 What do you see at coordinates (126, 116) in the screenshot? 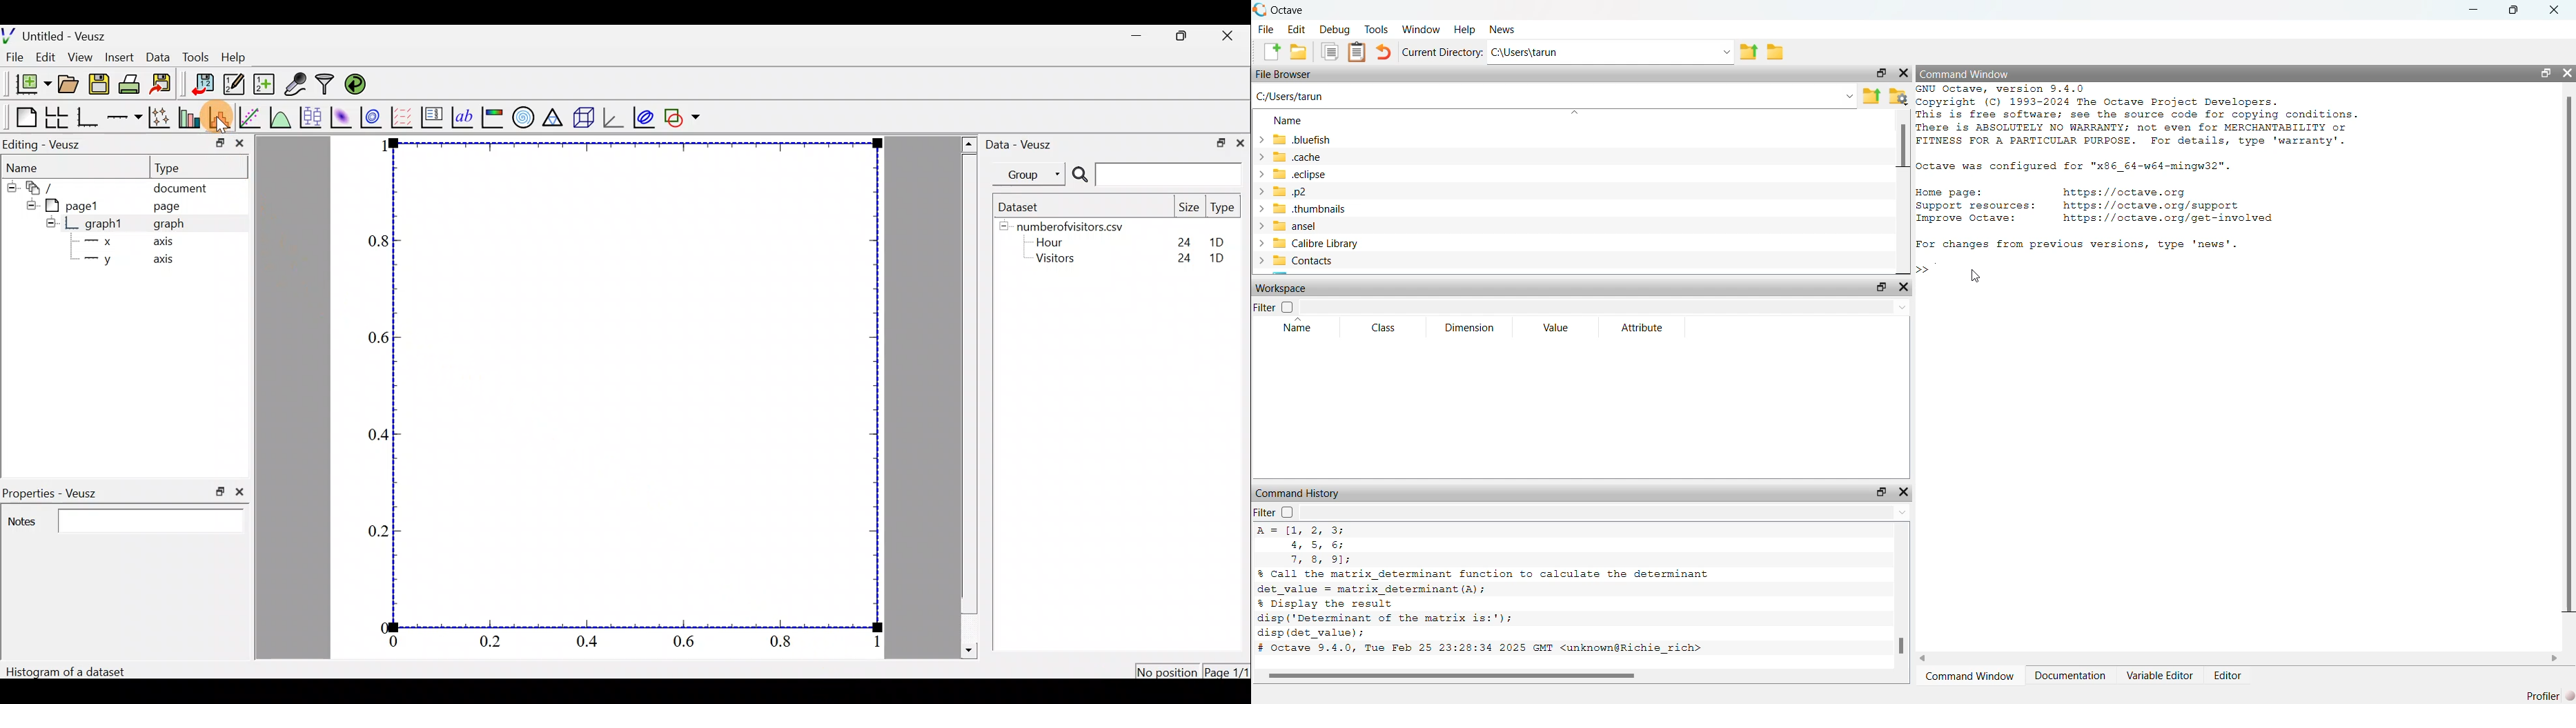
I see `add an axis to the plot` at bounding box center [126, 116].